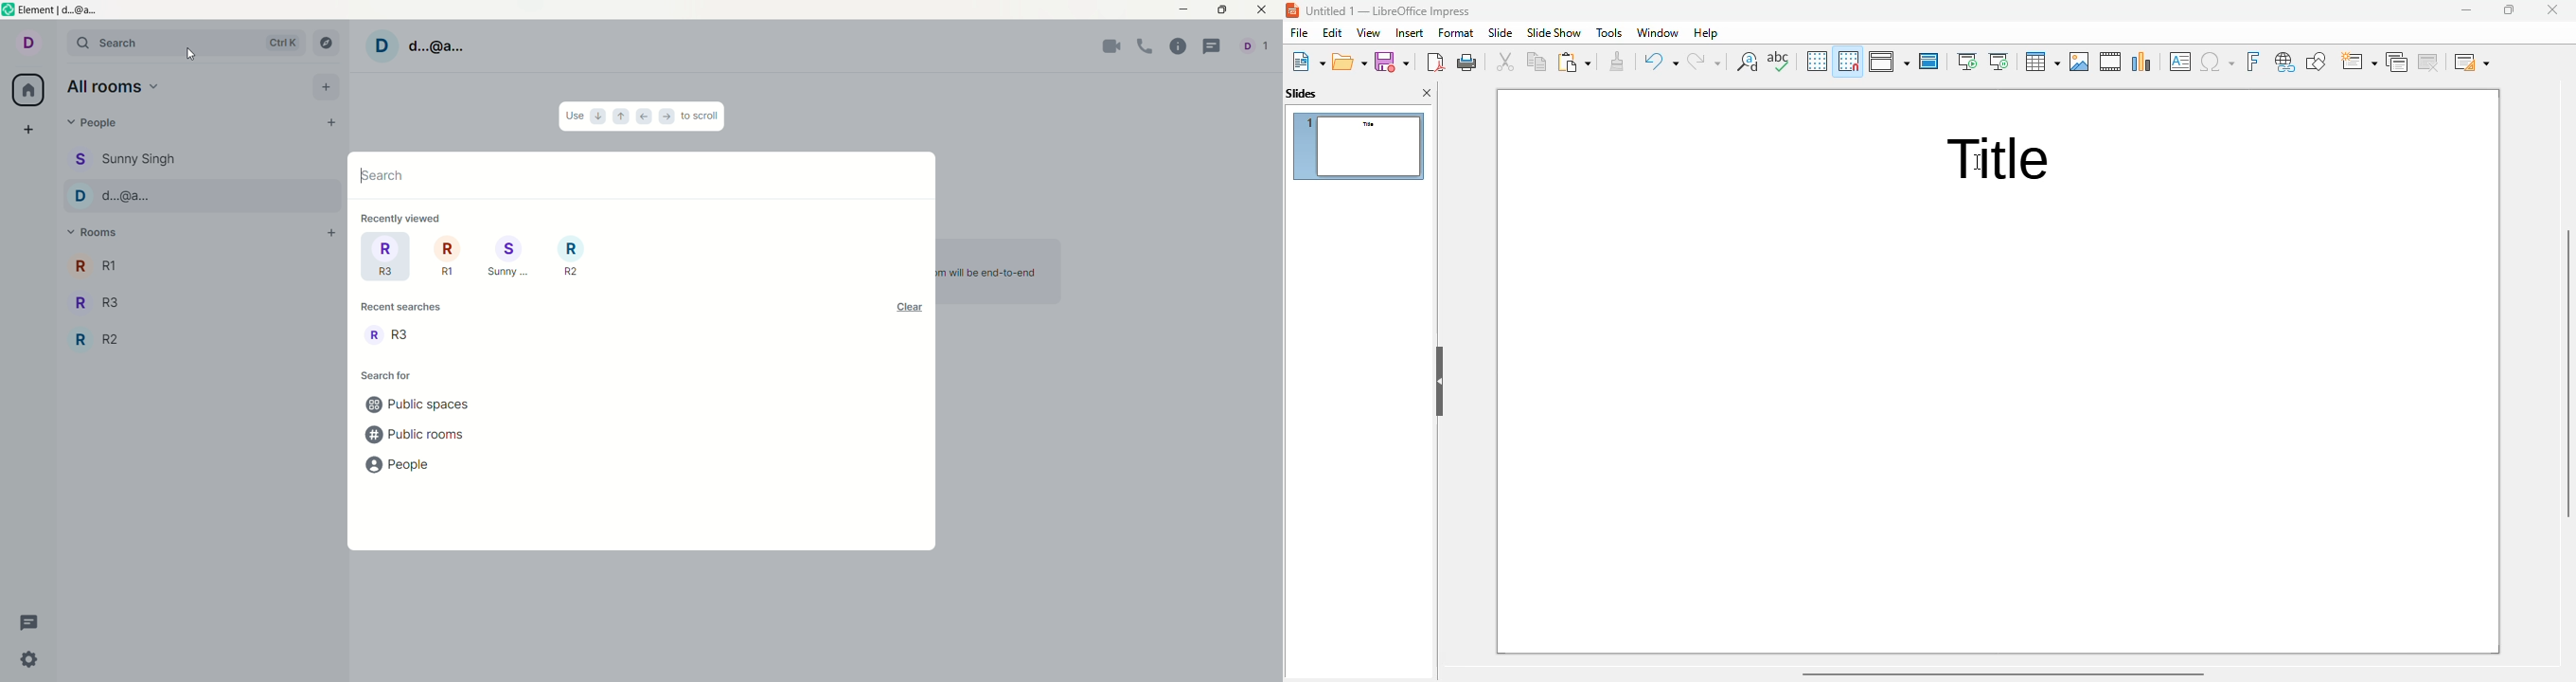  Describe the element at coordinates (29, 89) in the screenshot. I see `all rooms` at that location.